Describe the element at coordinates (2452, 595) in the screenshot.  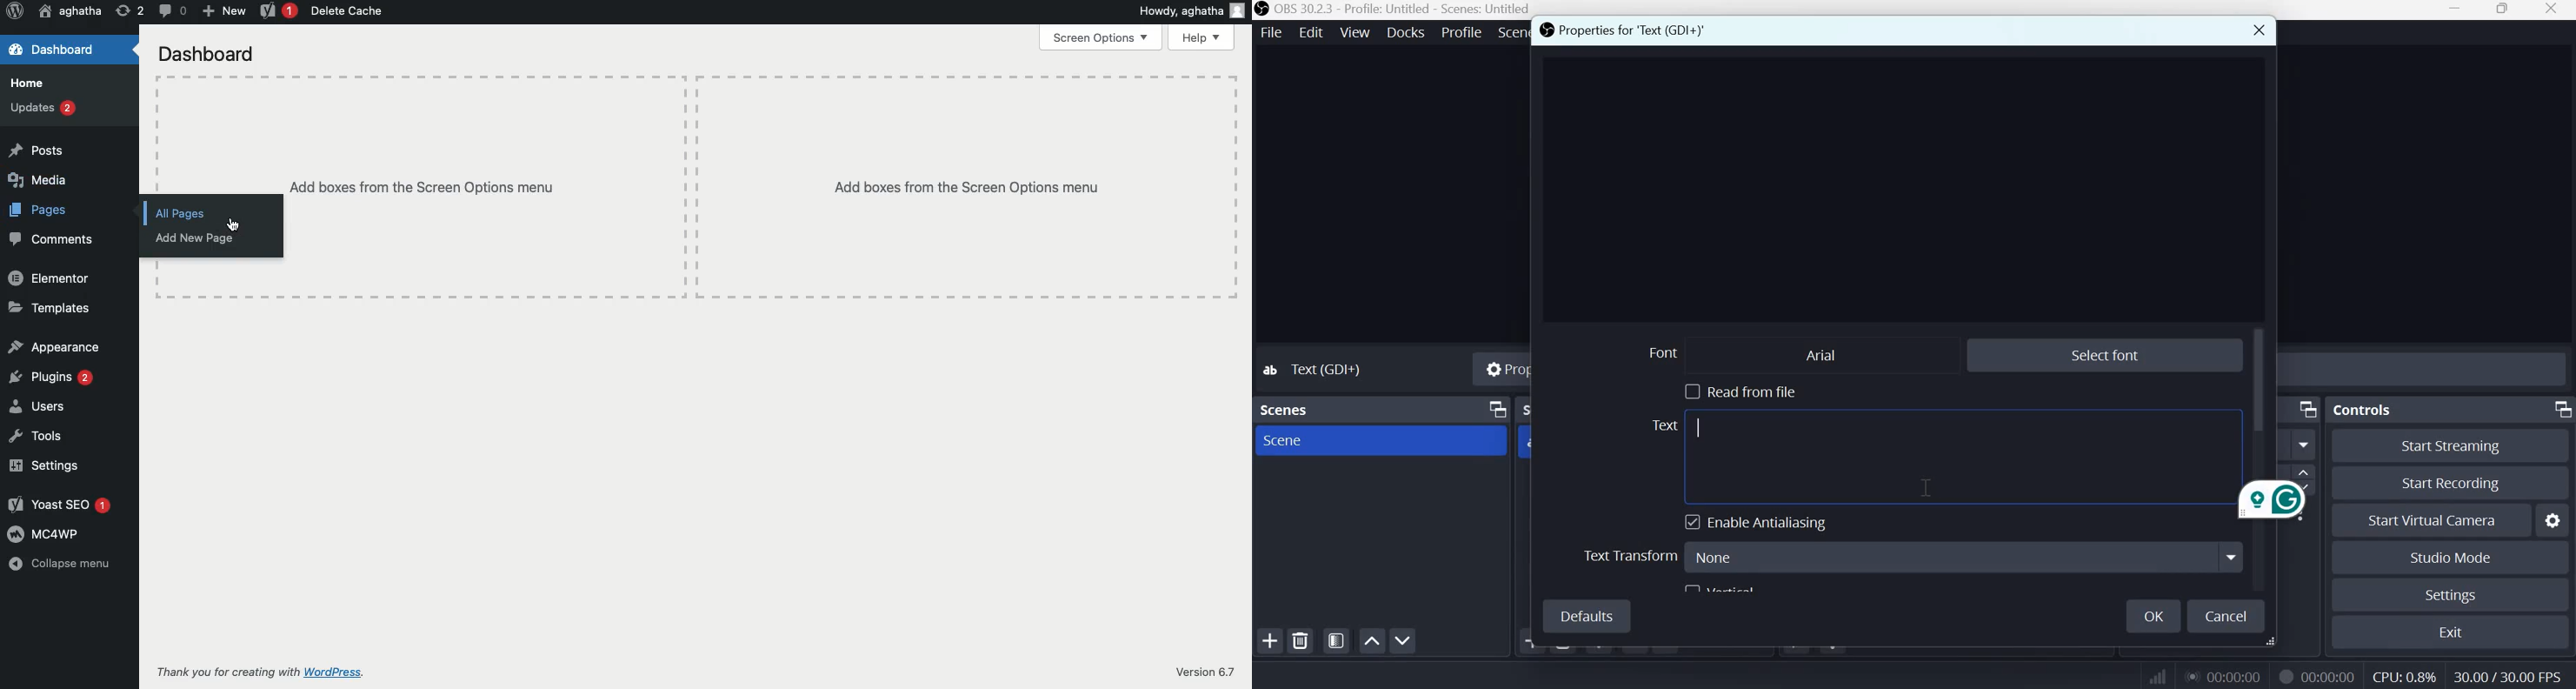
I see `Settings` at that location.